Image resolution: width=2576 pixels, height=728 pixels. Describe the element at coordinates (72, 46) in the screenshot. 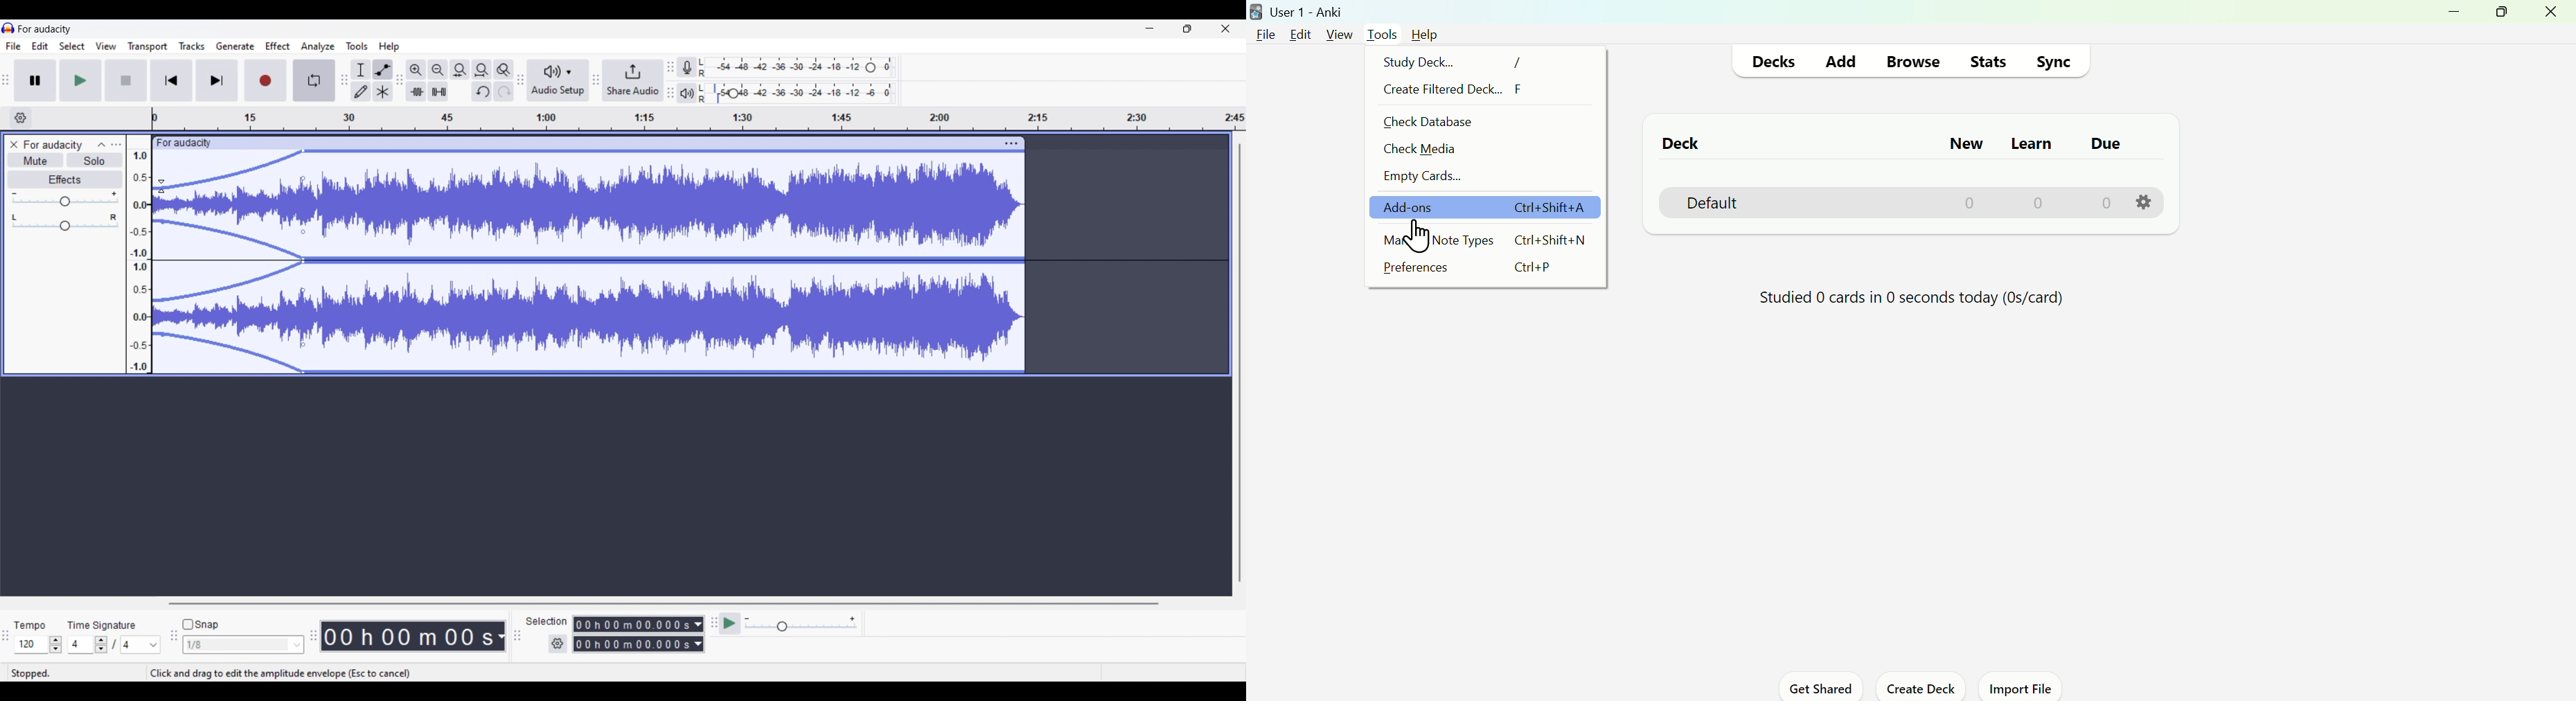

I see `Select` at that location.